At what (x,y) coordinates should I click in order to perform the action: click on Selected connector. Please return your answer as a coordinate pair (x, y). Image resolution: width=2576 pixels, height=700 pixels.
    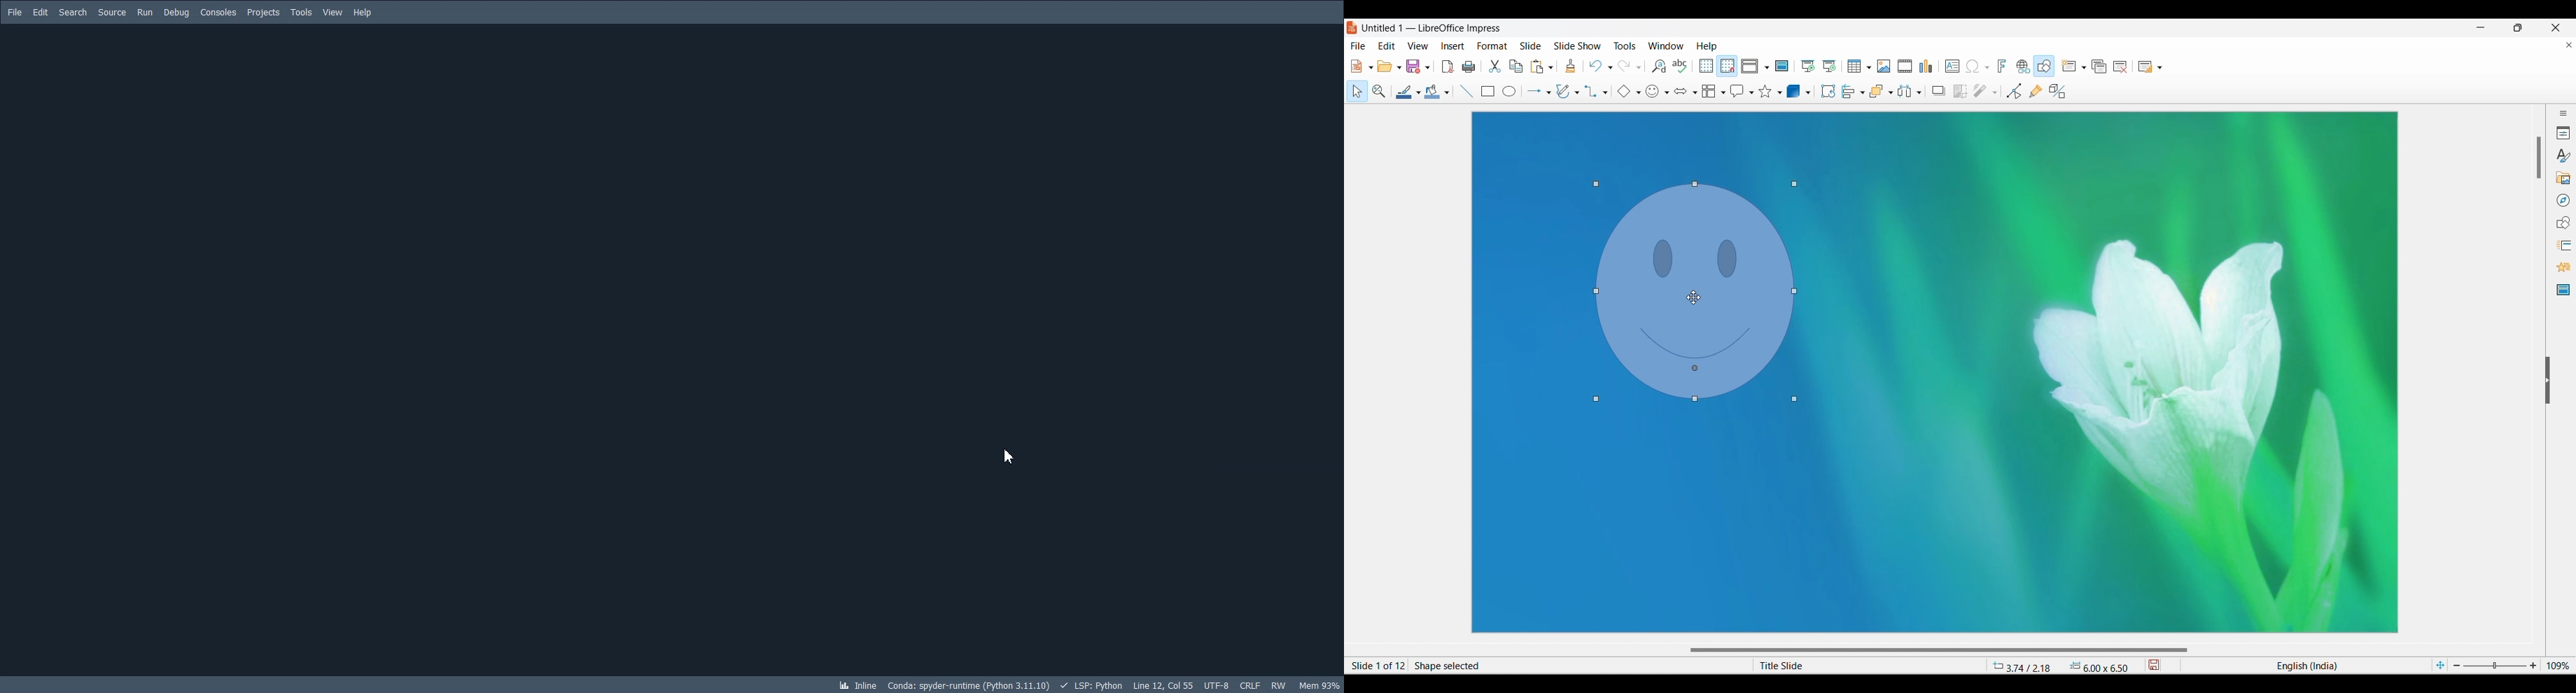
    Looking at the image, I should click on (1592, 91).